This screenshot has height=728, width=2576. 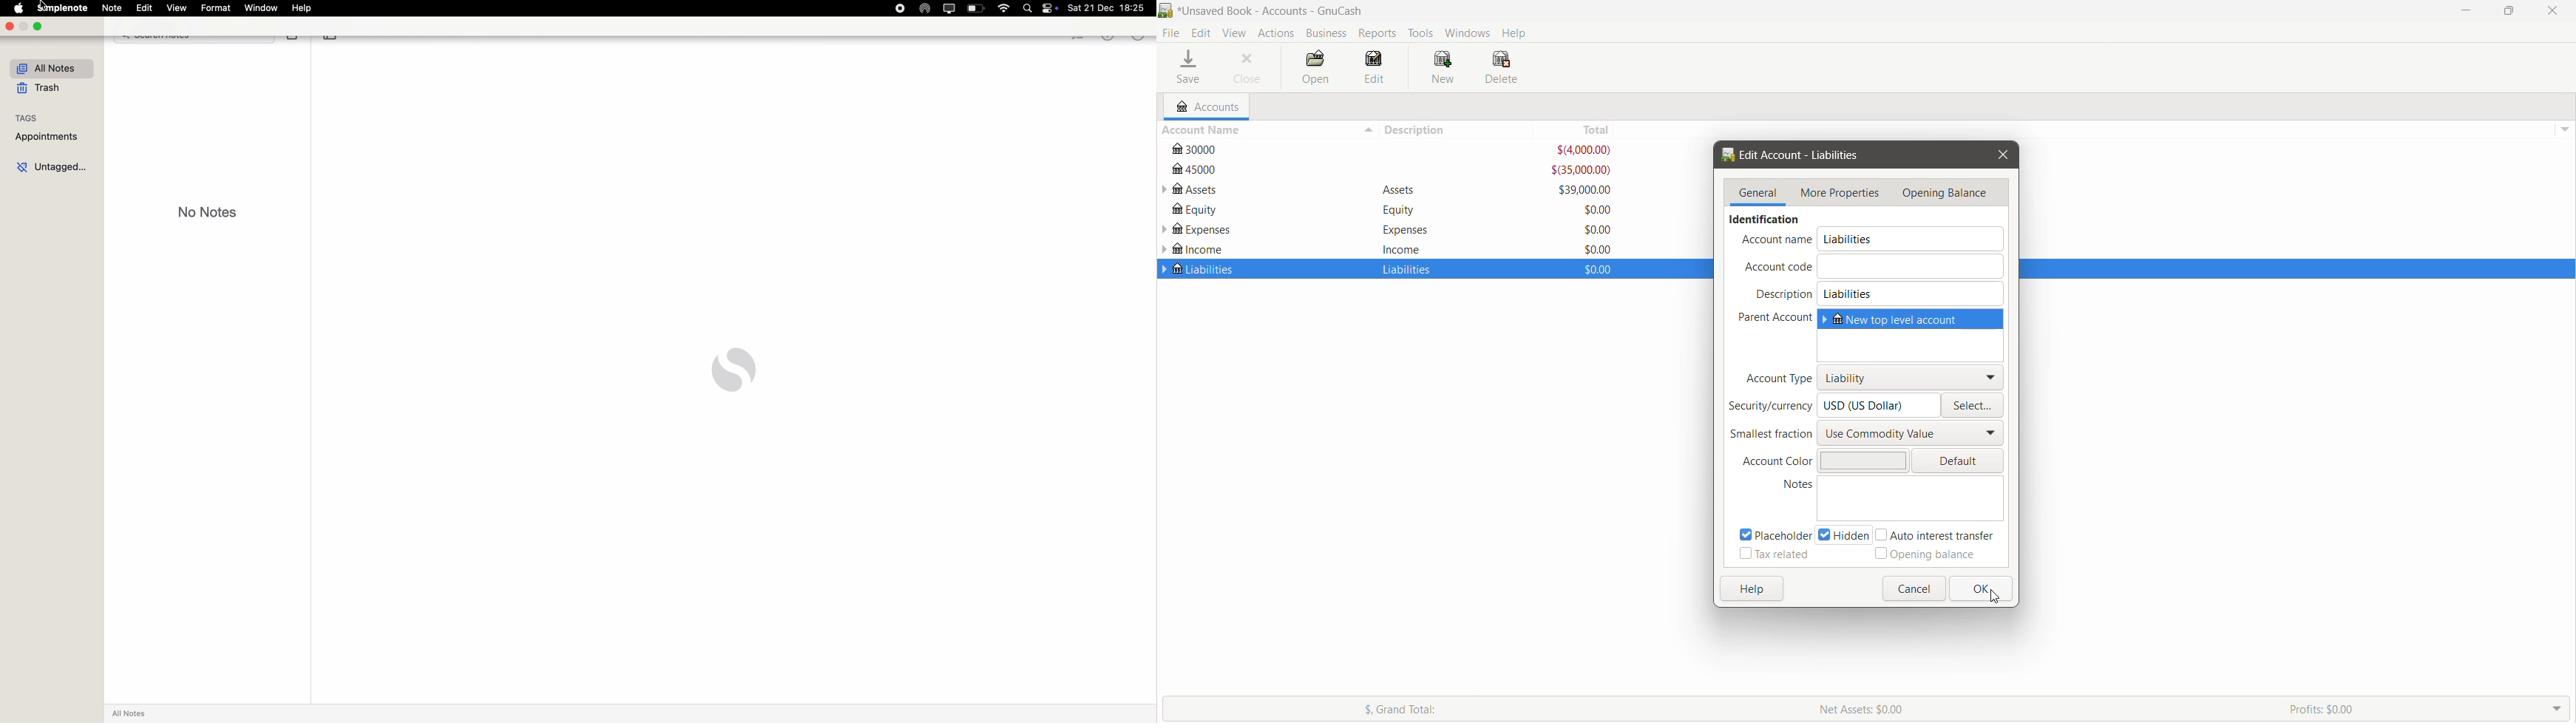 What do you see at coordinates (1401, 230) in the screenshot?
I see `details of the account "Expenses"` at bounding box center [1401, 230].